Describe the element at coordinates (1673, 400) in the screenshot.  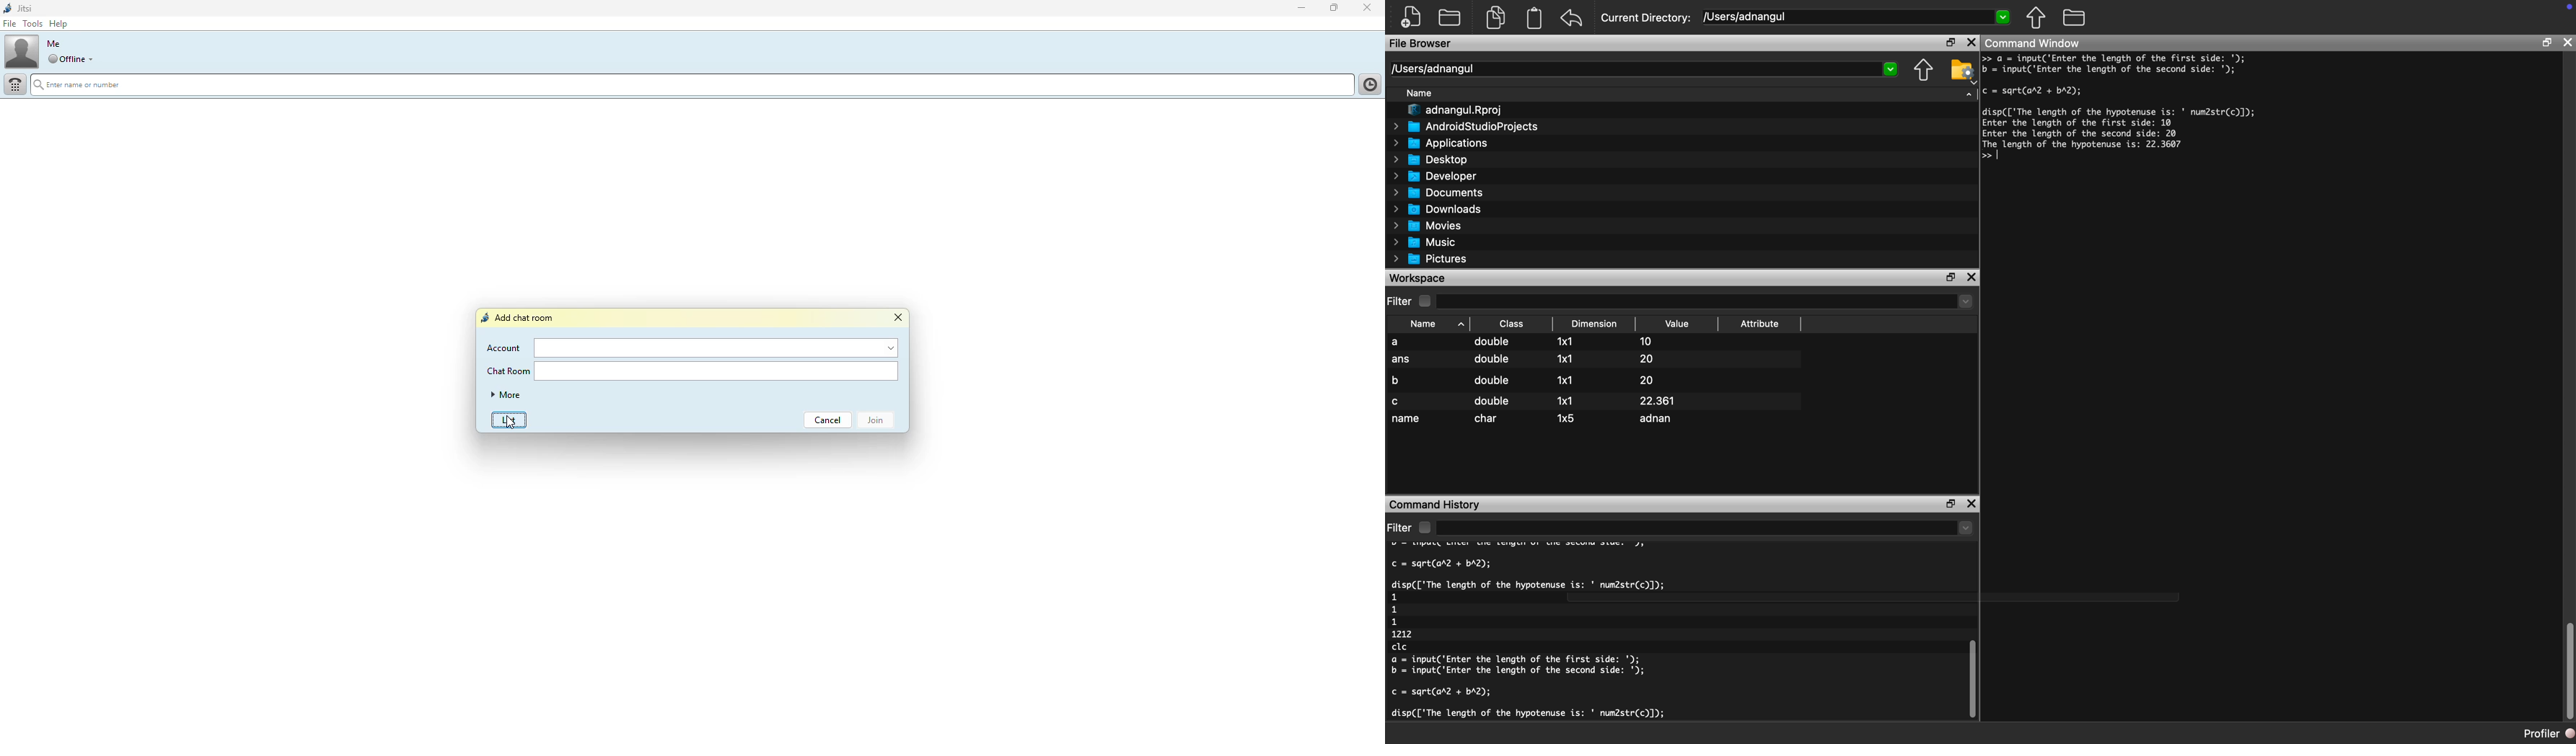
I see `22,361` at that location.